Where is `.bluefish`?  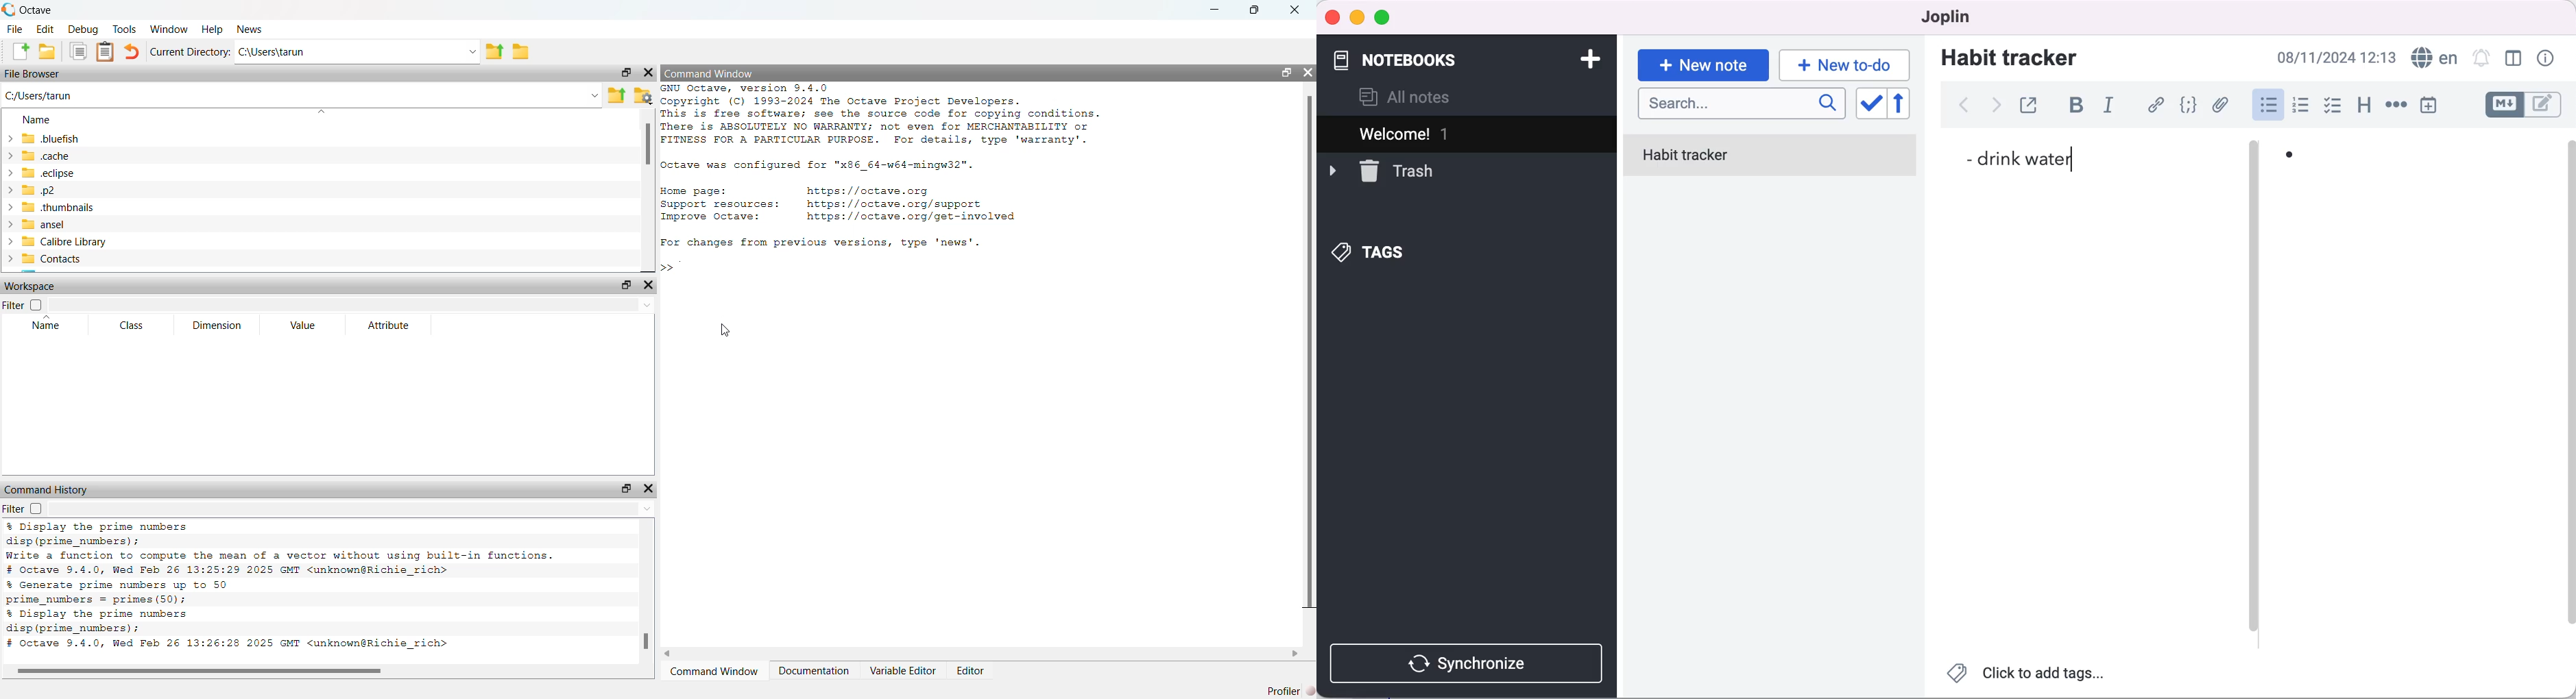
.bluefish is located at coordinates (51, 139).